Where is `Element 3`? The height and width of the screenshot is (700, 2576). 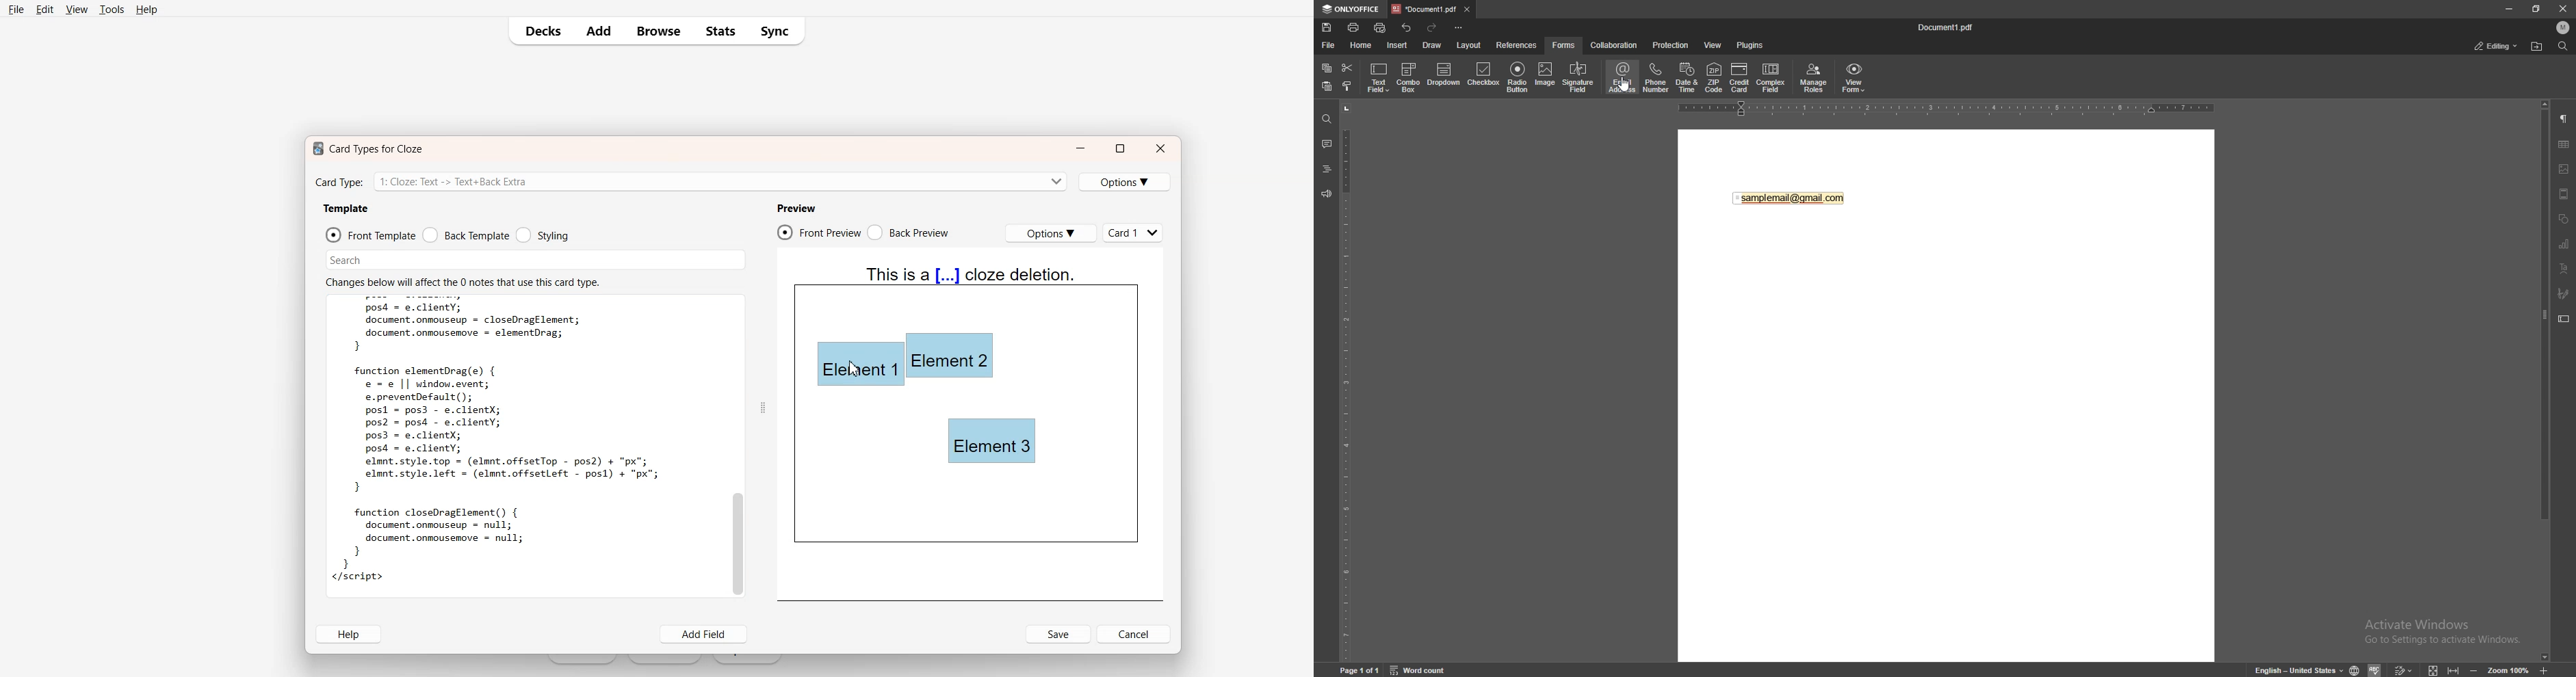
Element 3 is located at coordinates (993, 441).